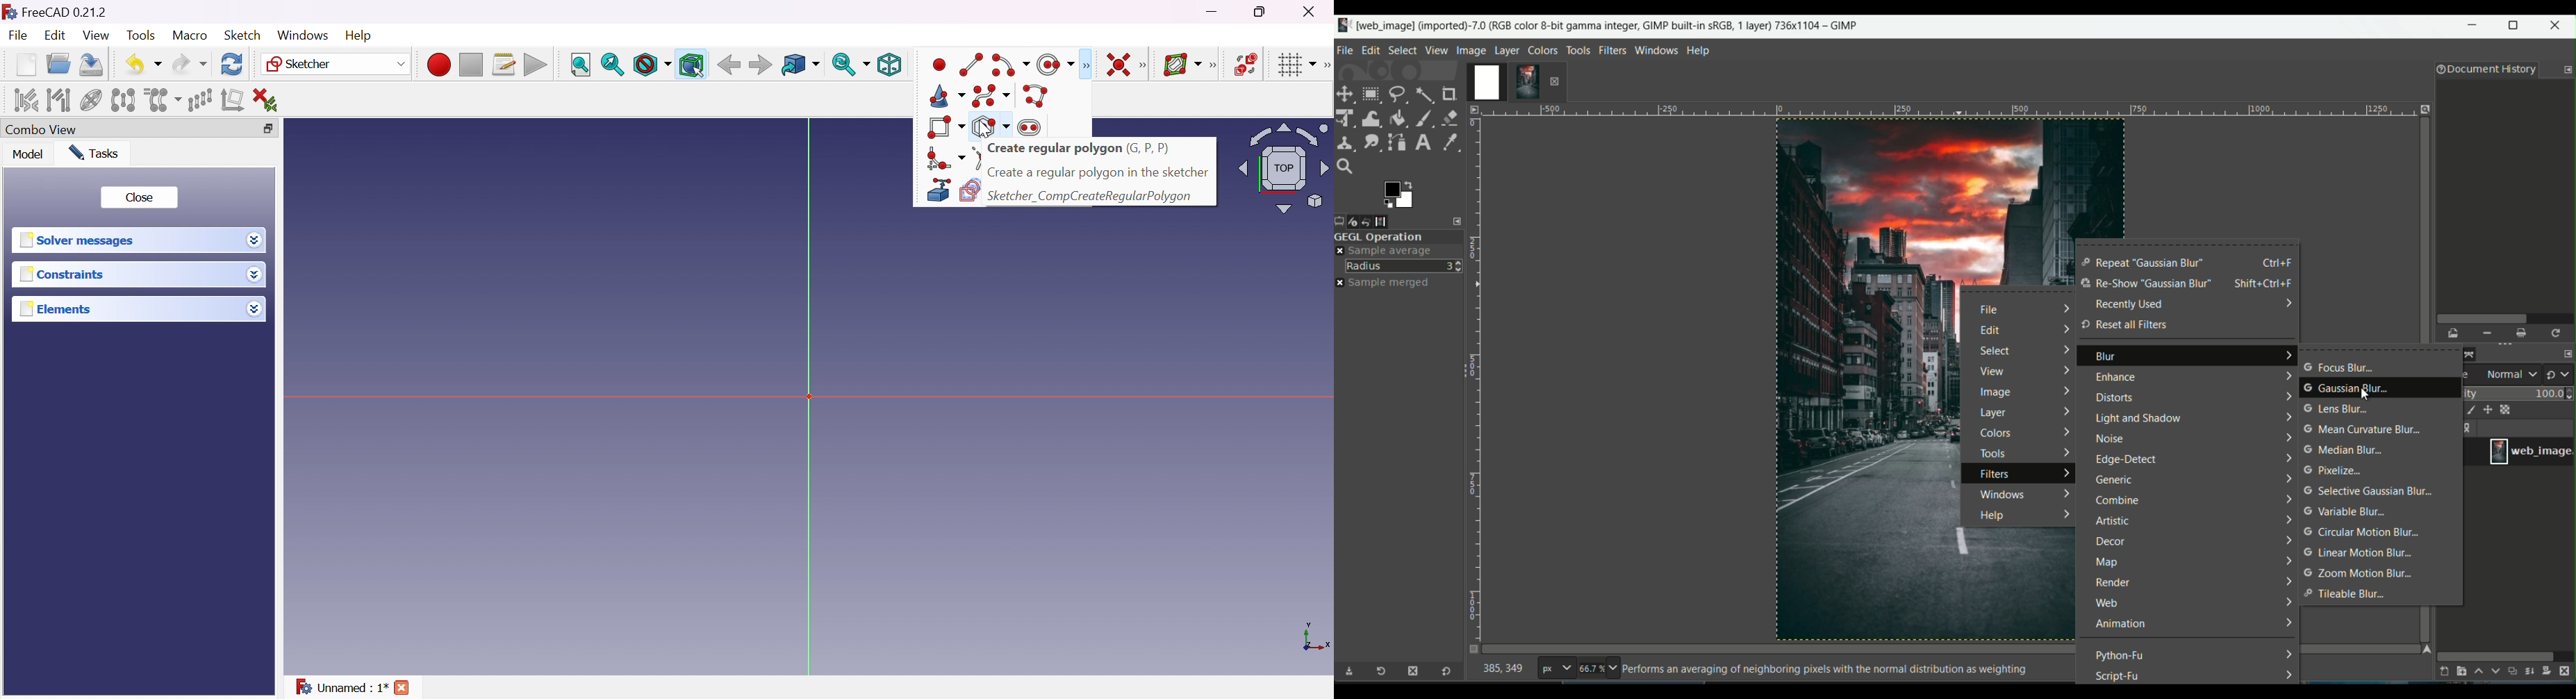  What do you see at coordinates (850, 64) in the screenshot?
I see `Sync` at bounding box center [850, 64].